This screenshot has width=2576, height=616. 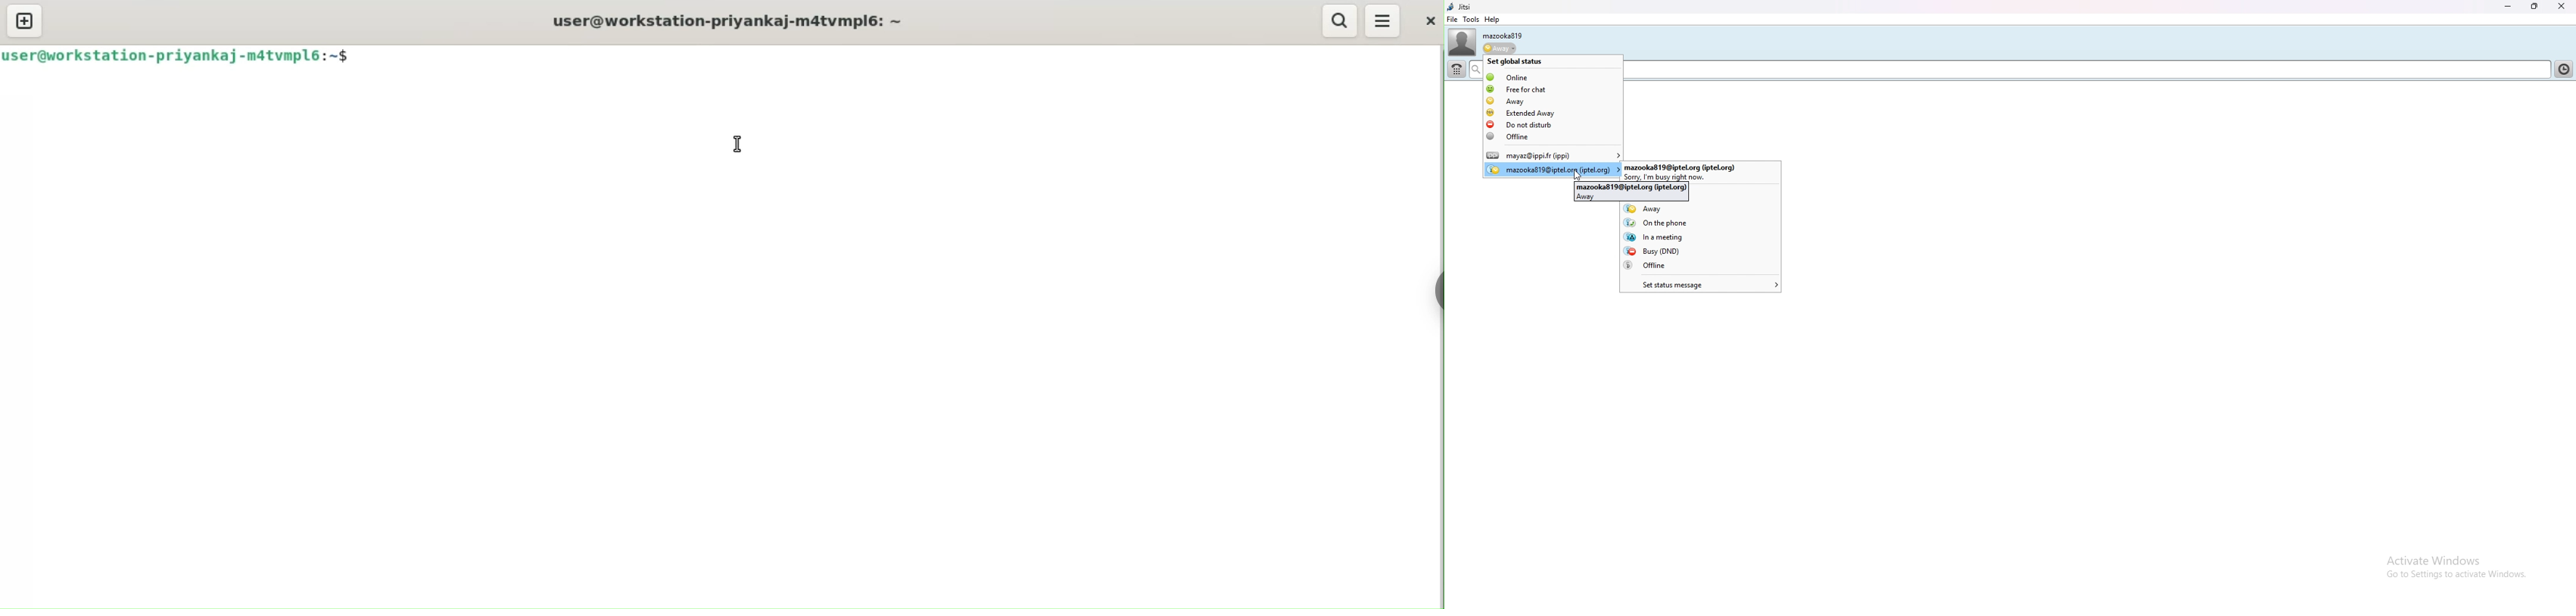 I want to click on active windows go to settings to achieve windows, so click(x=2442, y=567).